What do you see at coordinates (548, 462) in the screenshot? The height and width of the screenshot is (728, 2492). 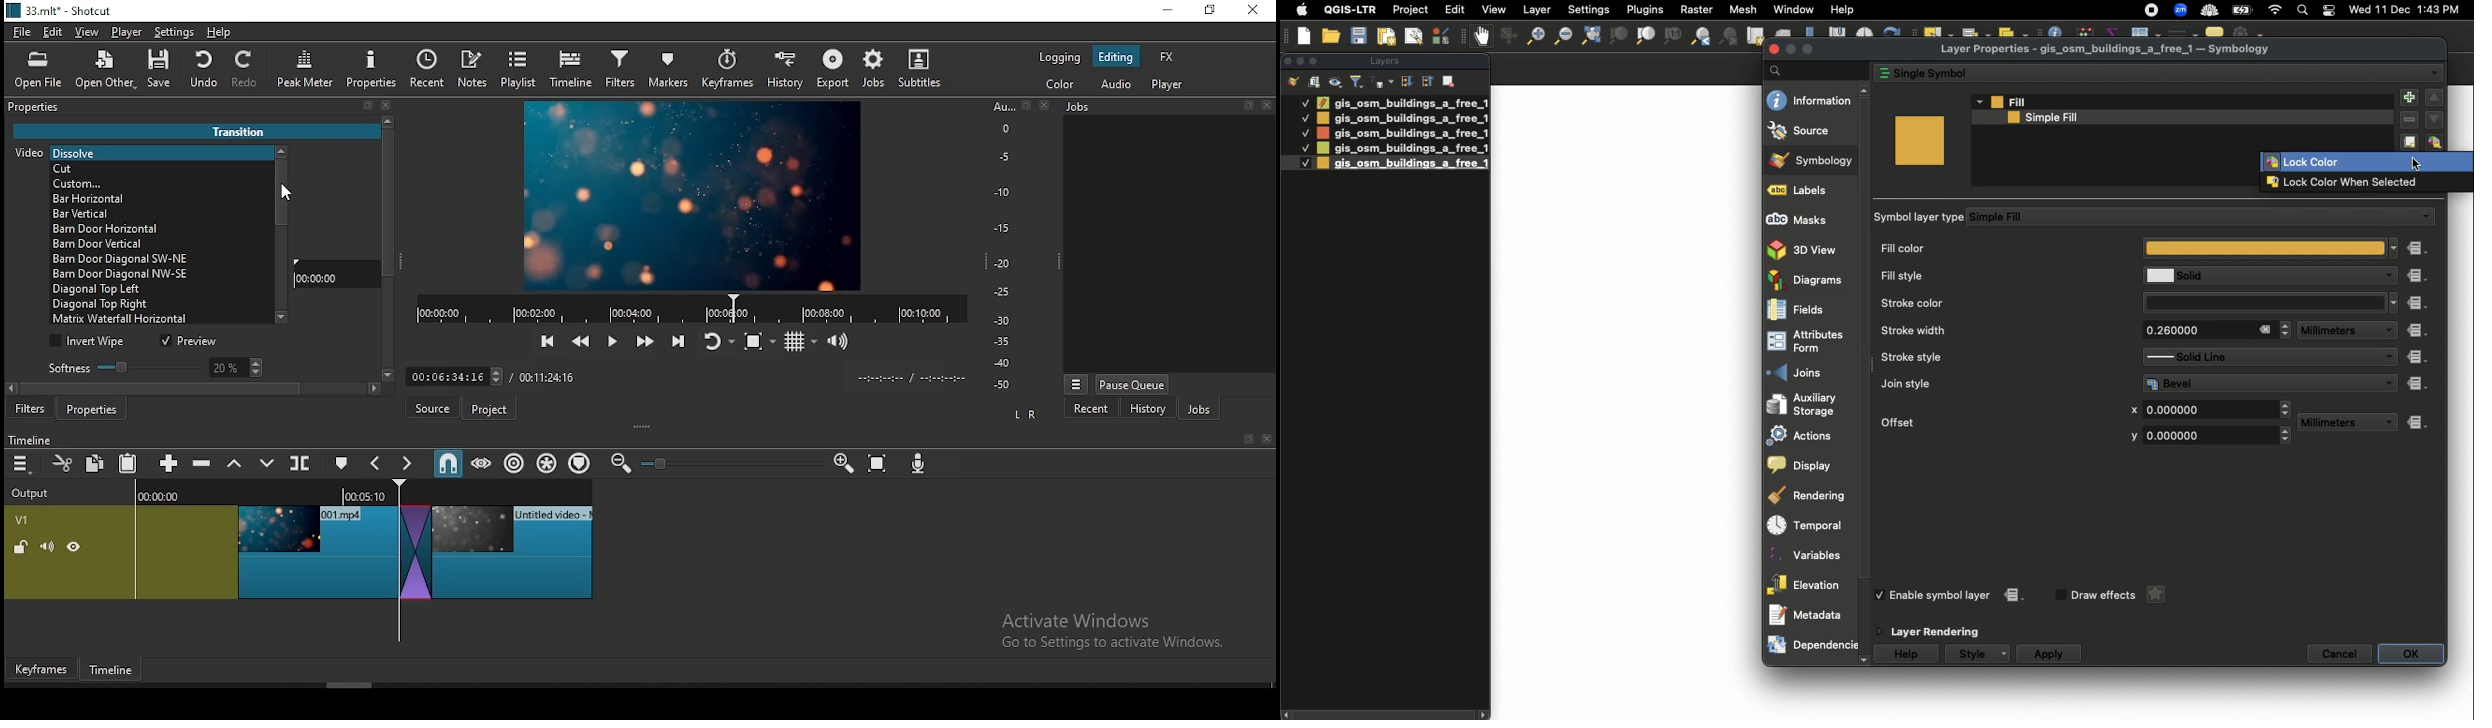 I see `ripple all tracks` at bounding box center [548, 462].